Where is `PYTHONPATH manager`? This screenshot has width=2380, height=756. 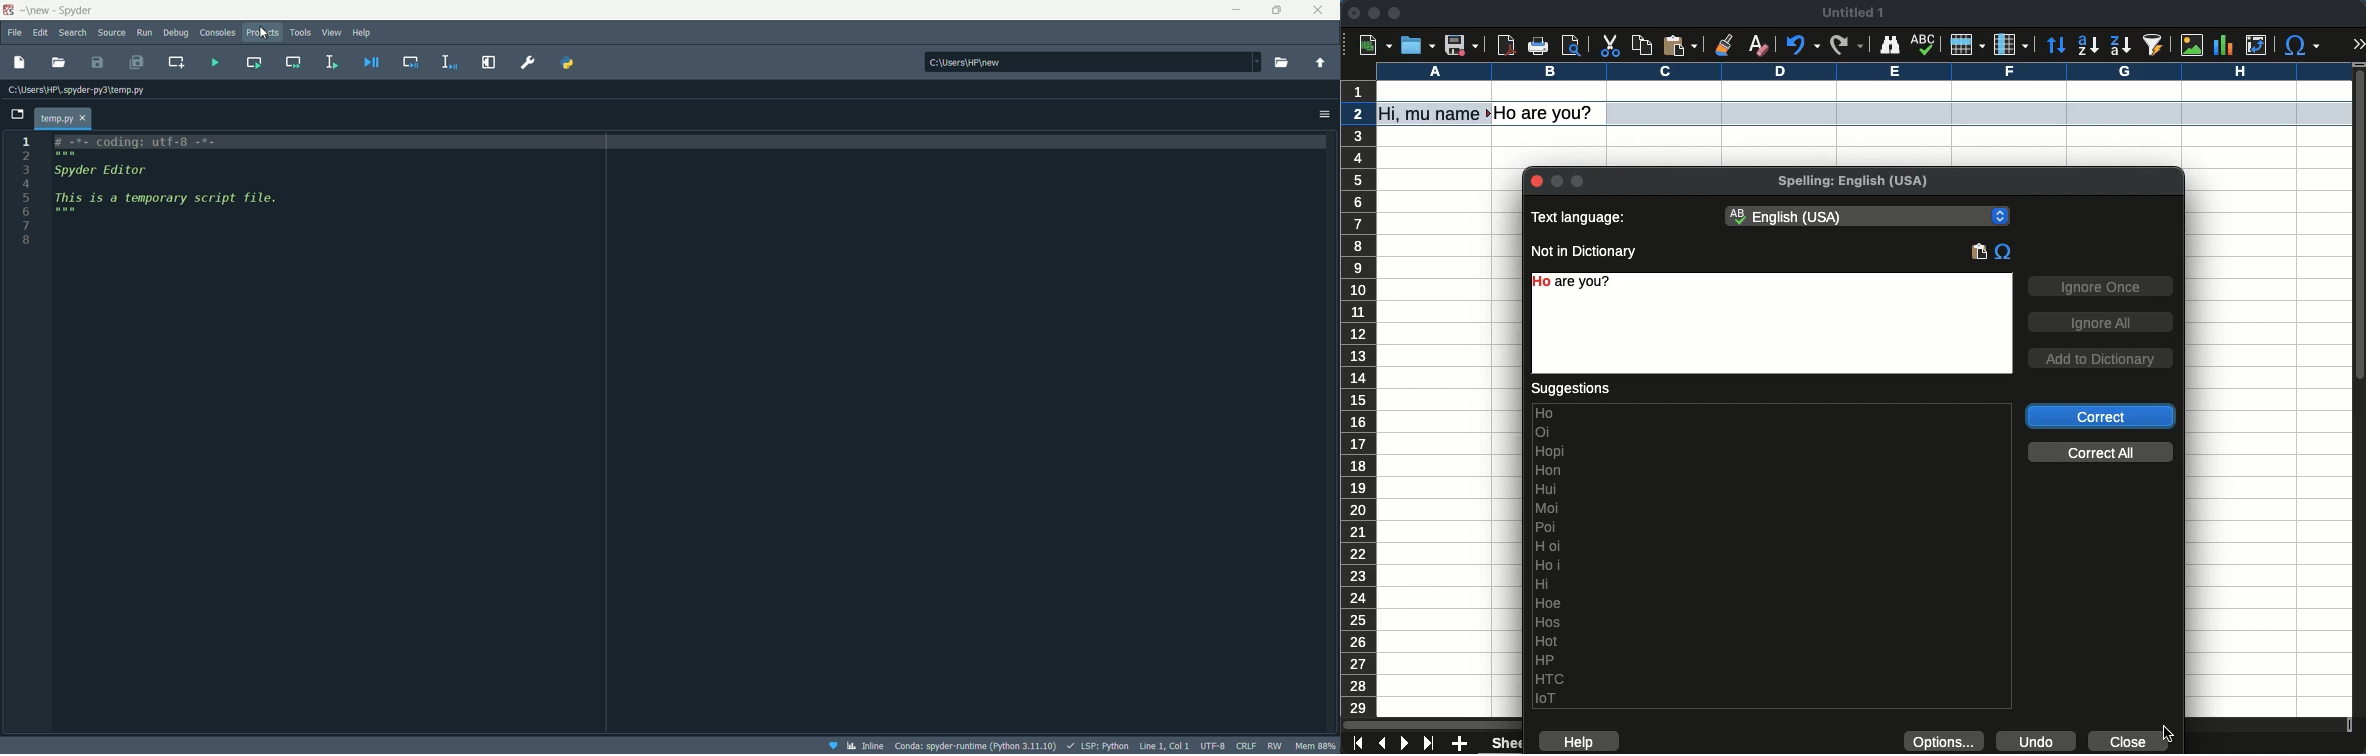
PYTHONPATH manager is located at coordinates (565, 63).